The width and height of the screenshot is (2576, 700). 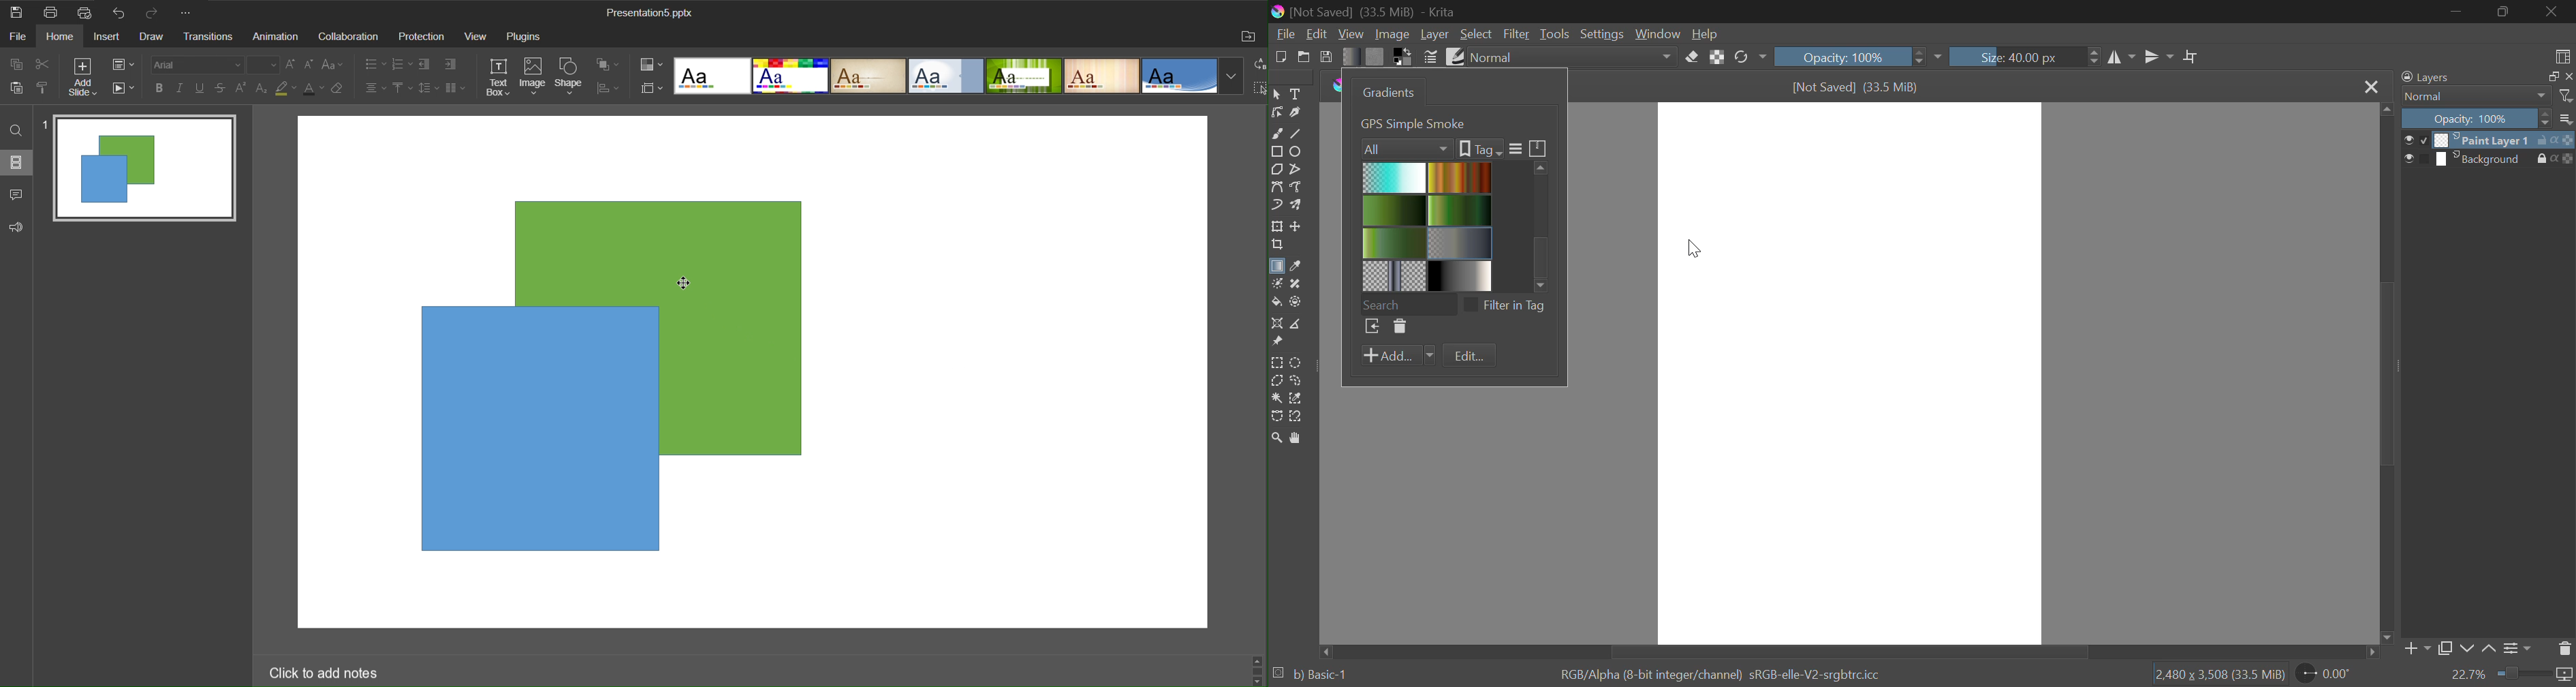 What do you see at coordinates (2218, 674) in the screenshot?
I see `12,480 x 3,508 (33.5 MiB)` at bounding box center [2218, 674].